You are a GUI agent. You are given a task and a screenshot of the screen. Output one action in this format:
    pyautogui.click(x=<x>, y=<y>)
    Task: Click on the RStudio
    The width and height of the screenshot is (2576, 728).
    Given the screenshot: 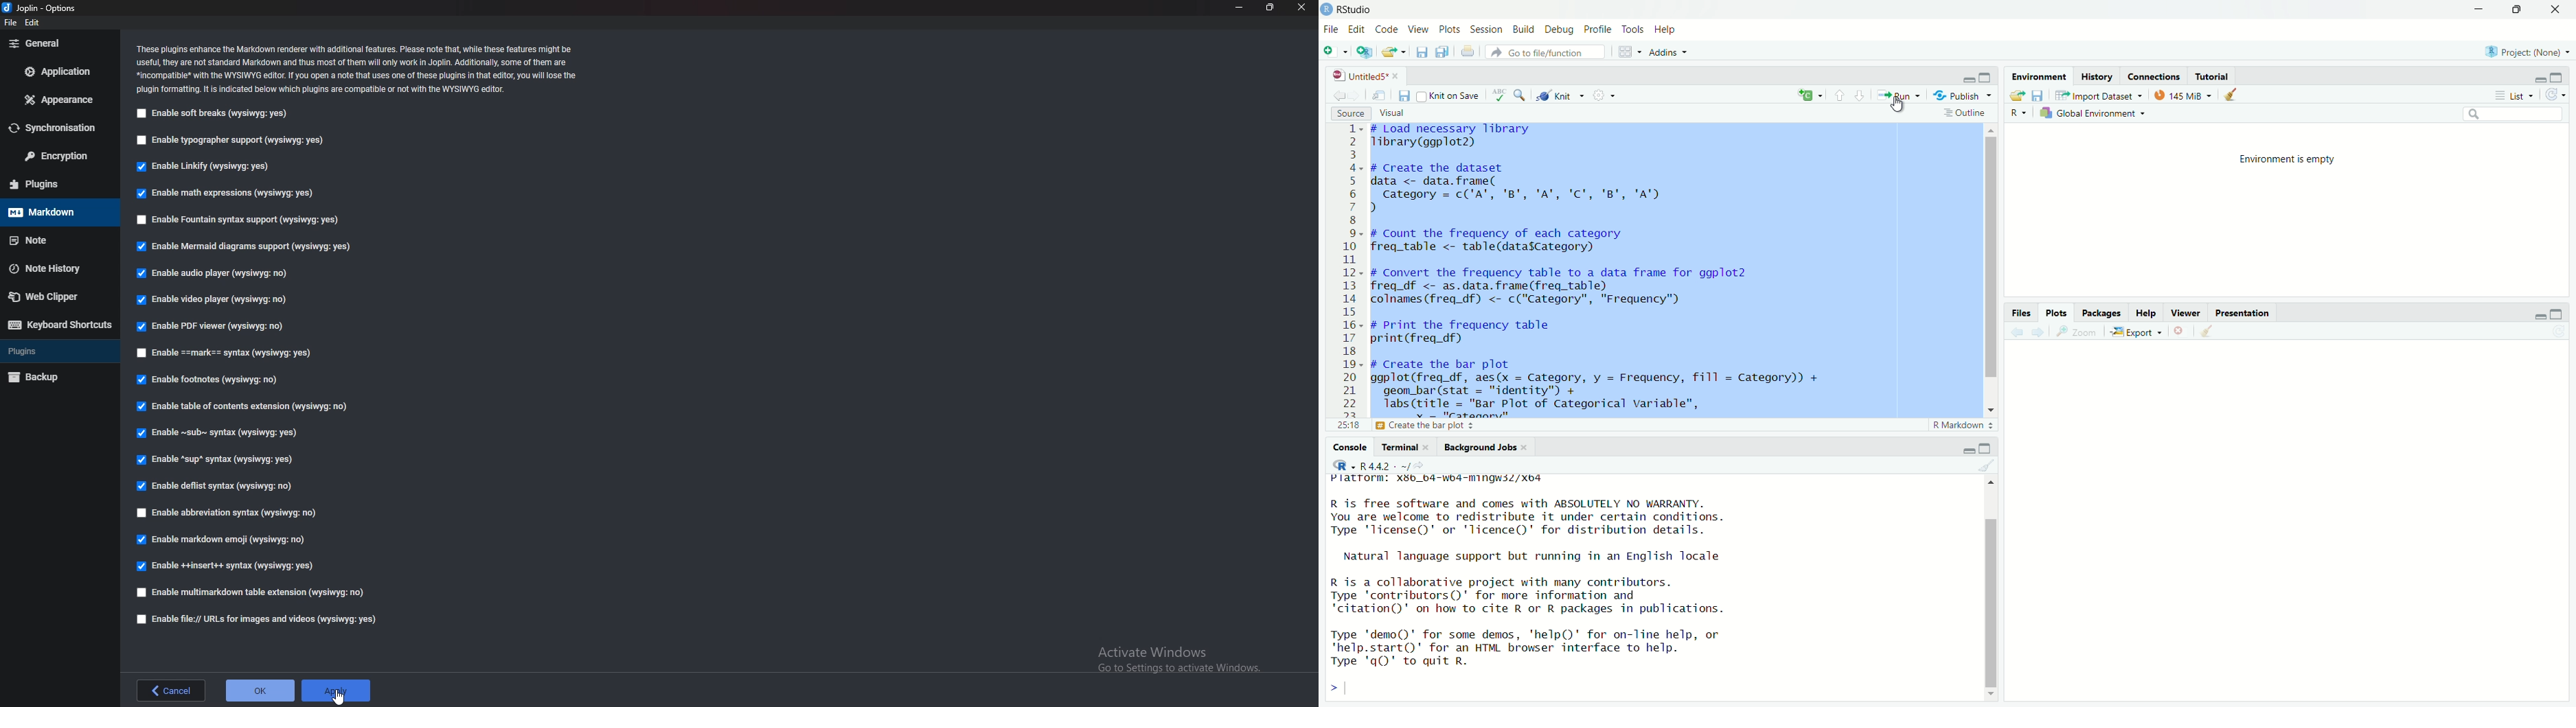 What is the action you would take?
    pyautogui.click(x=1359, y=10)
    